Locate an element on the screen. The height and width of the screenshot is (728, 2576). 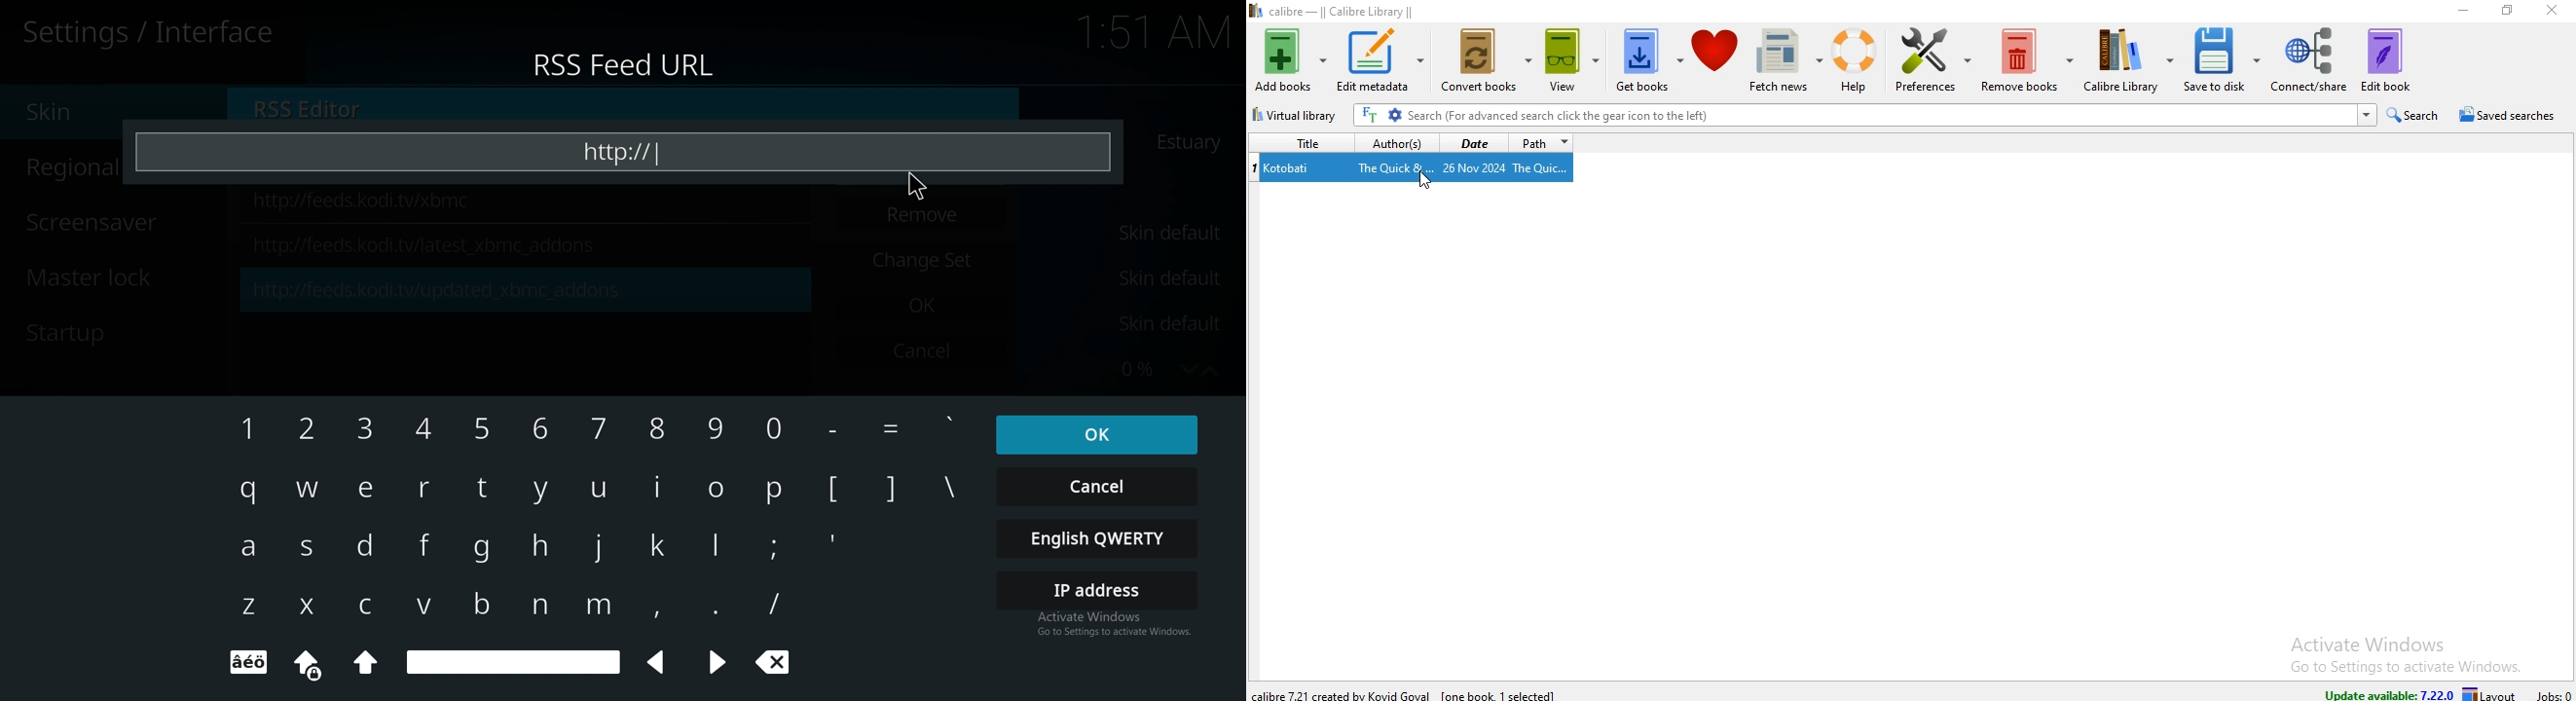
add books is located at coordinates (1290, 60).